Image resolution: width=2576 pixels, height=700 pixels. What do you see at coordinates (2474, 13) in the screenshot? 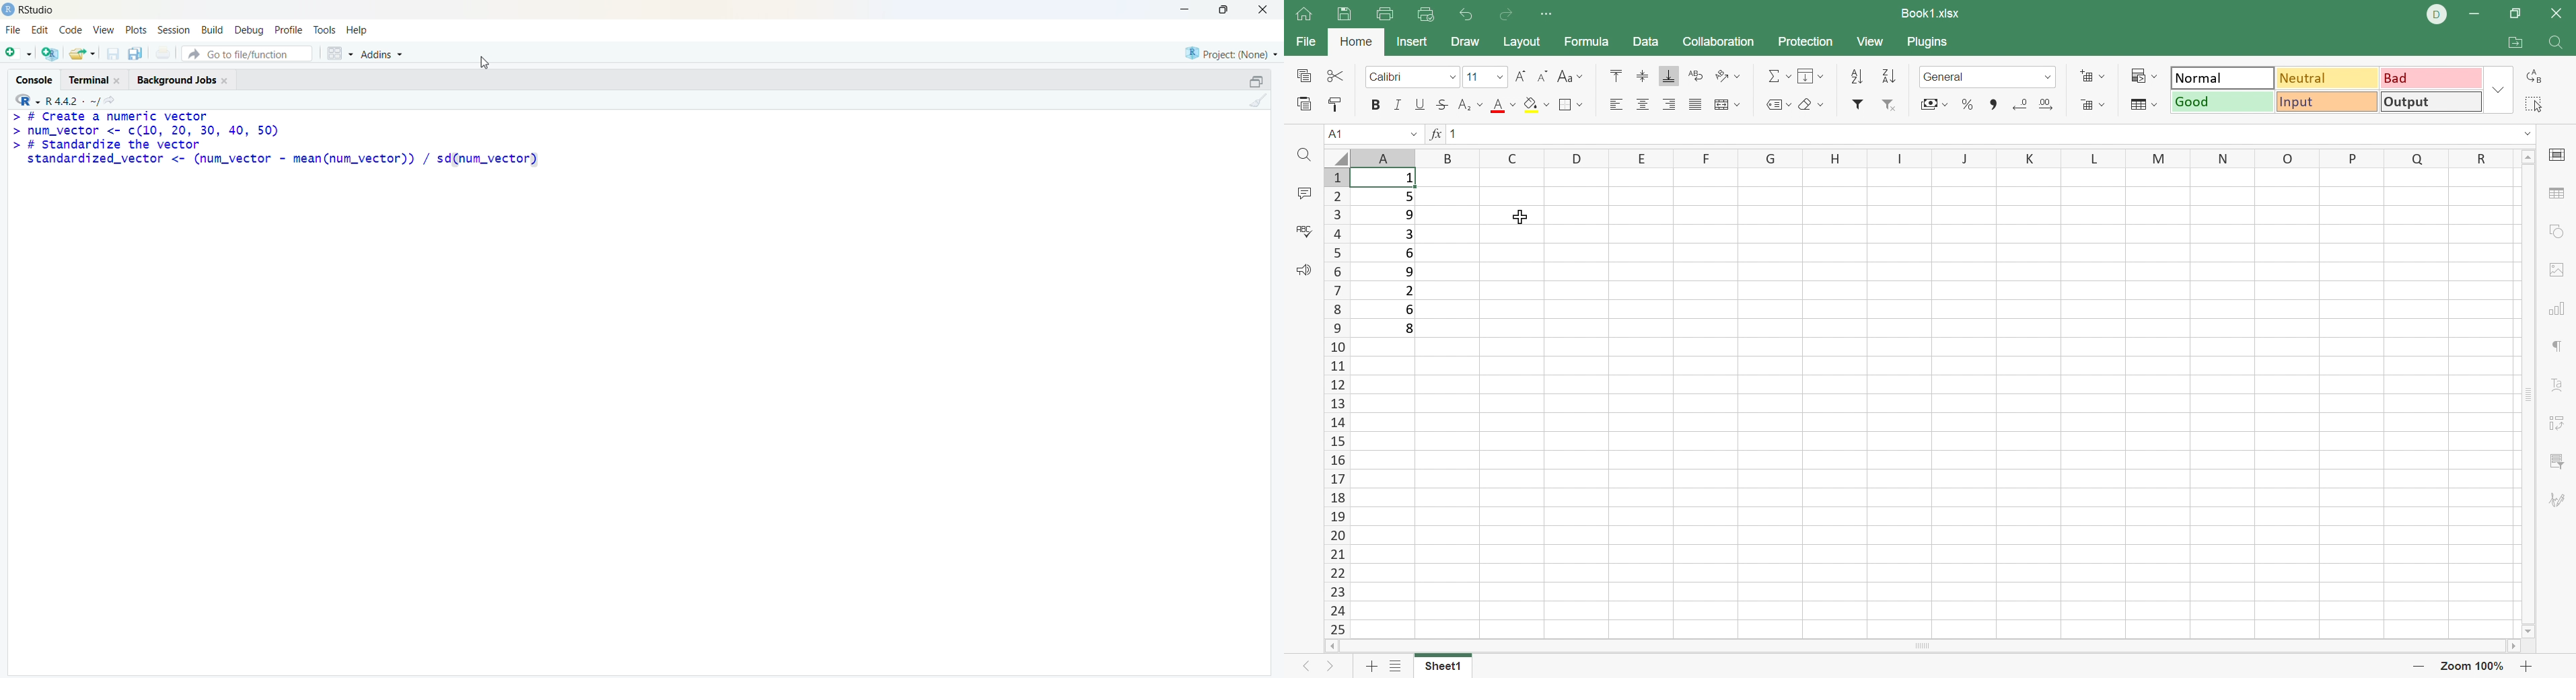
I see `Minimize` at bounding box center [2474, 13].